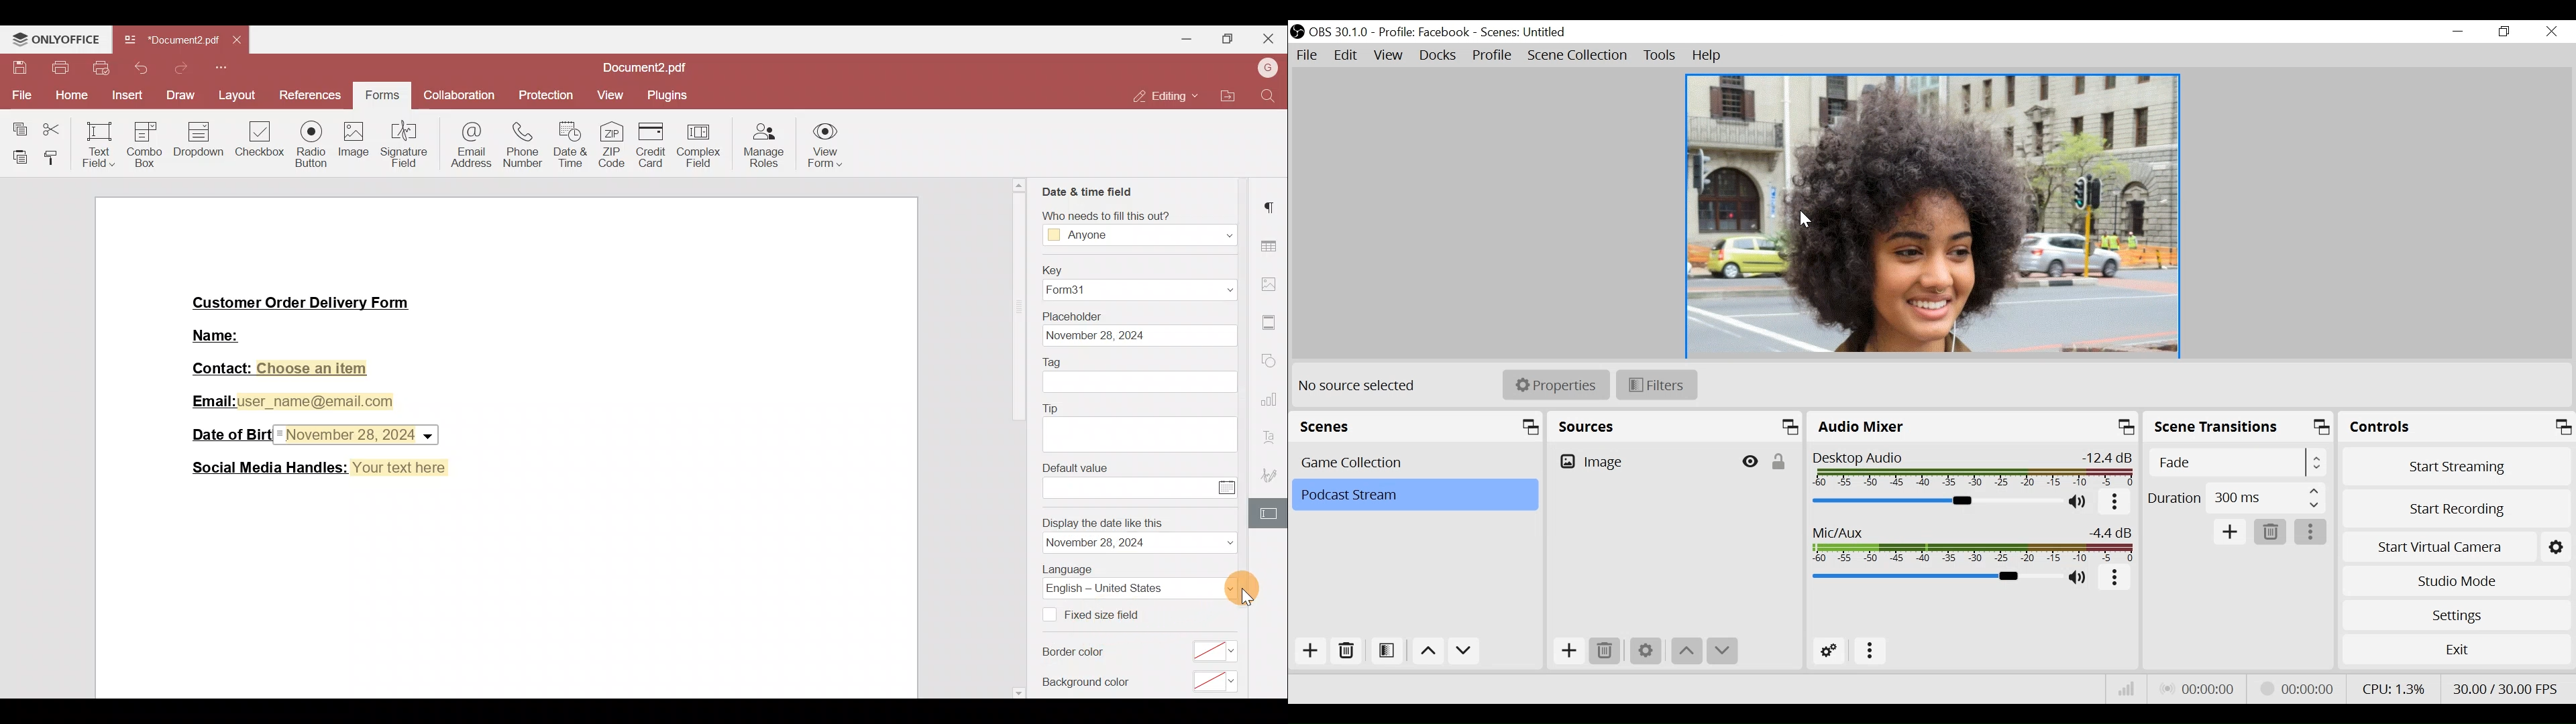 The height and width of the screenshot is (728, 2576). I want to click on Mic/Aux, so click(1935, 577).